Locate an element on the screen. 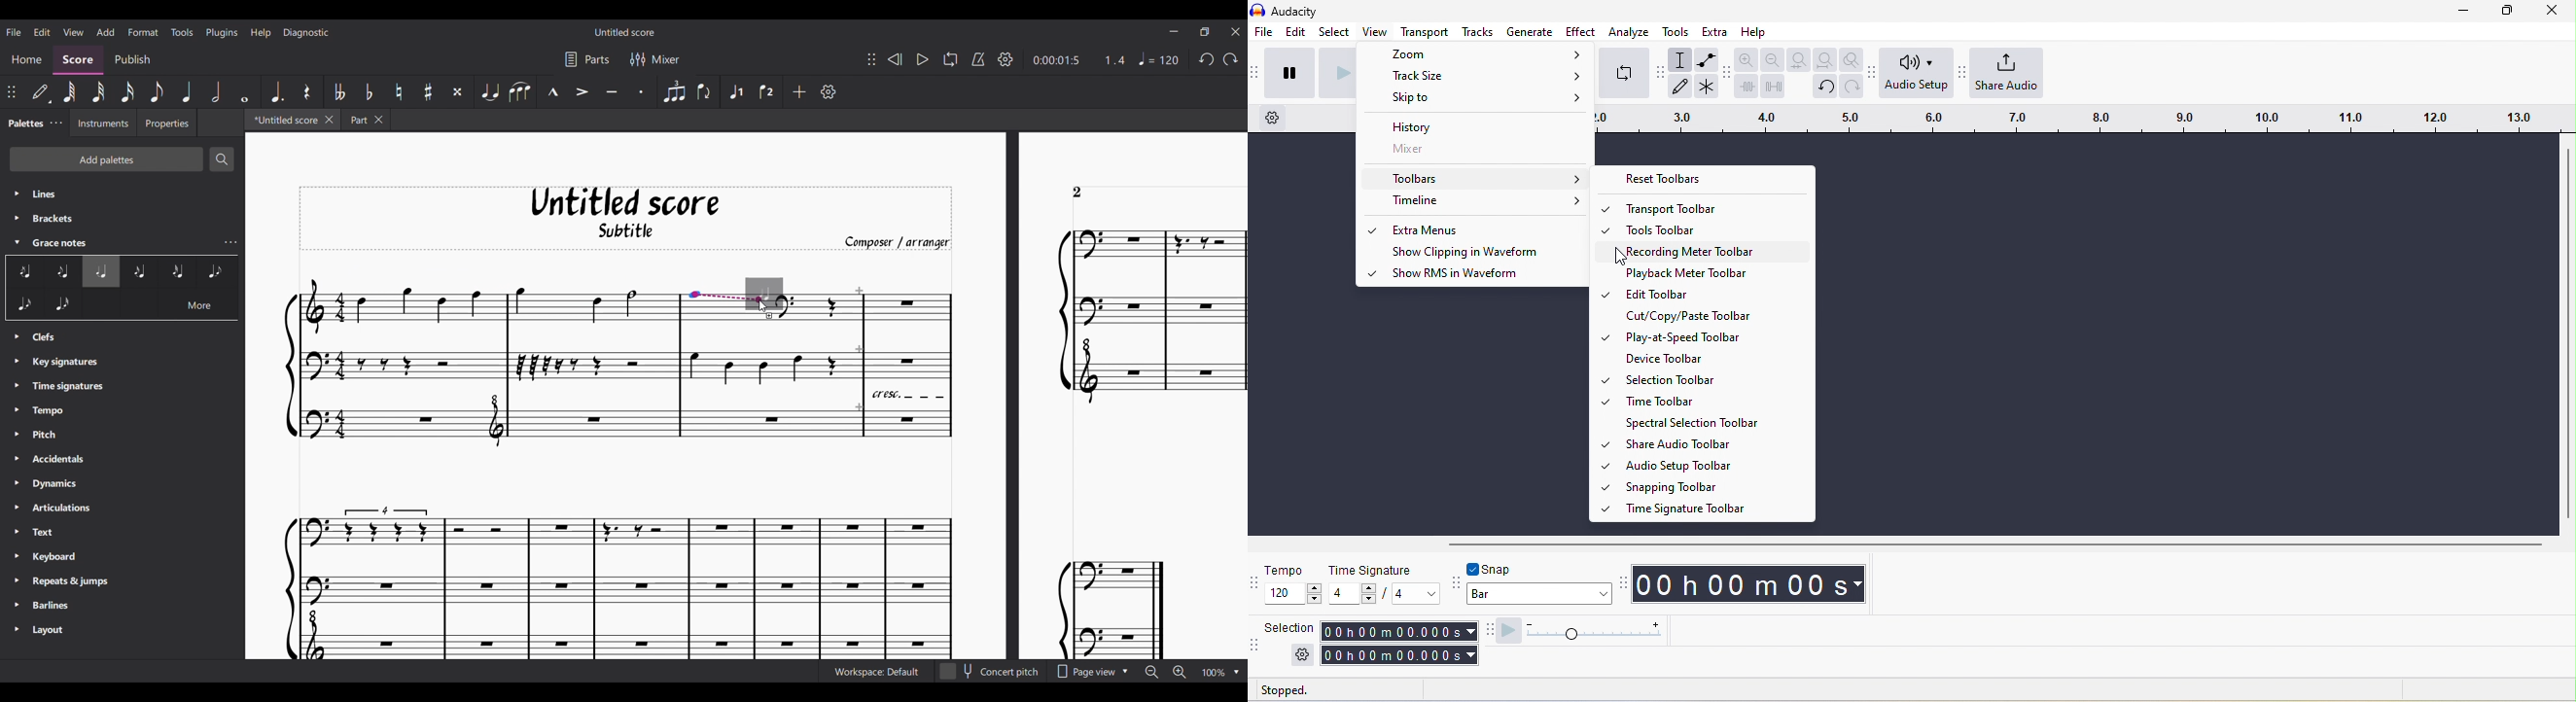  Page number is located at coordinates (1077, 192).